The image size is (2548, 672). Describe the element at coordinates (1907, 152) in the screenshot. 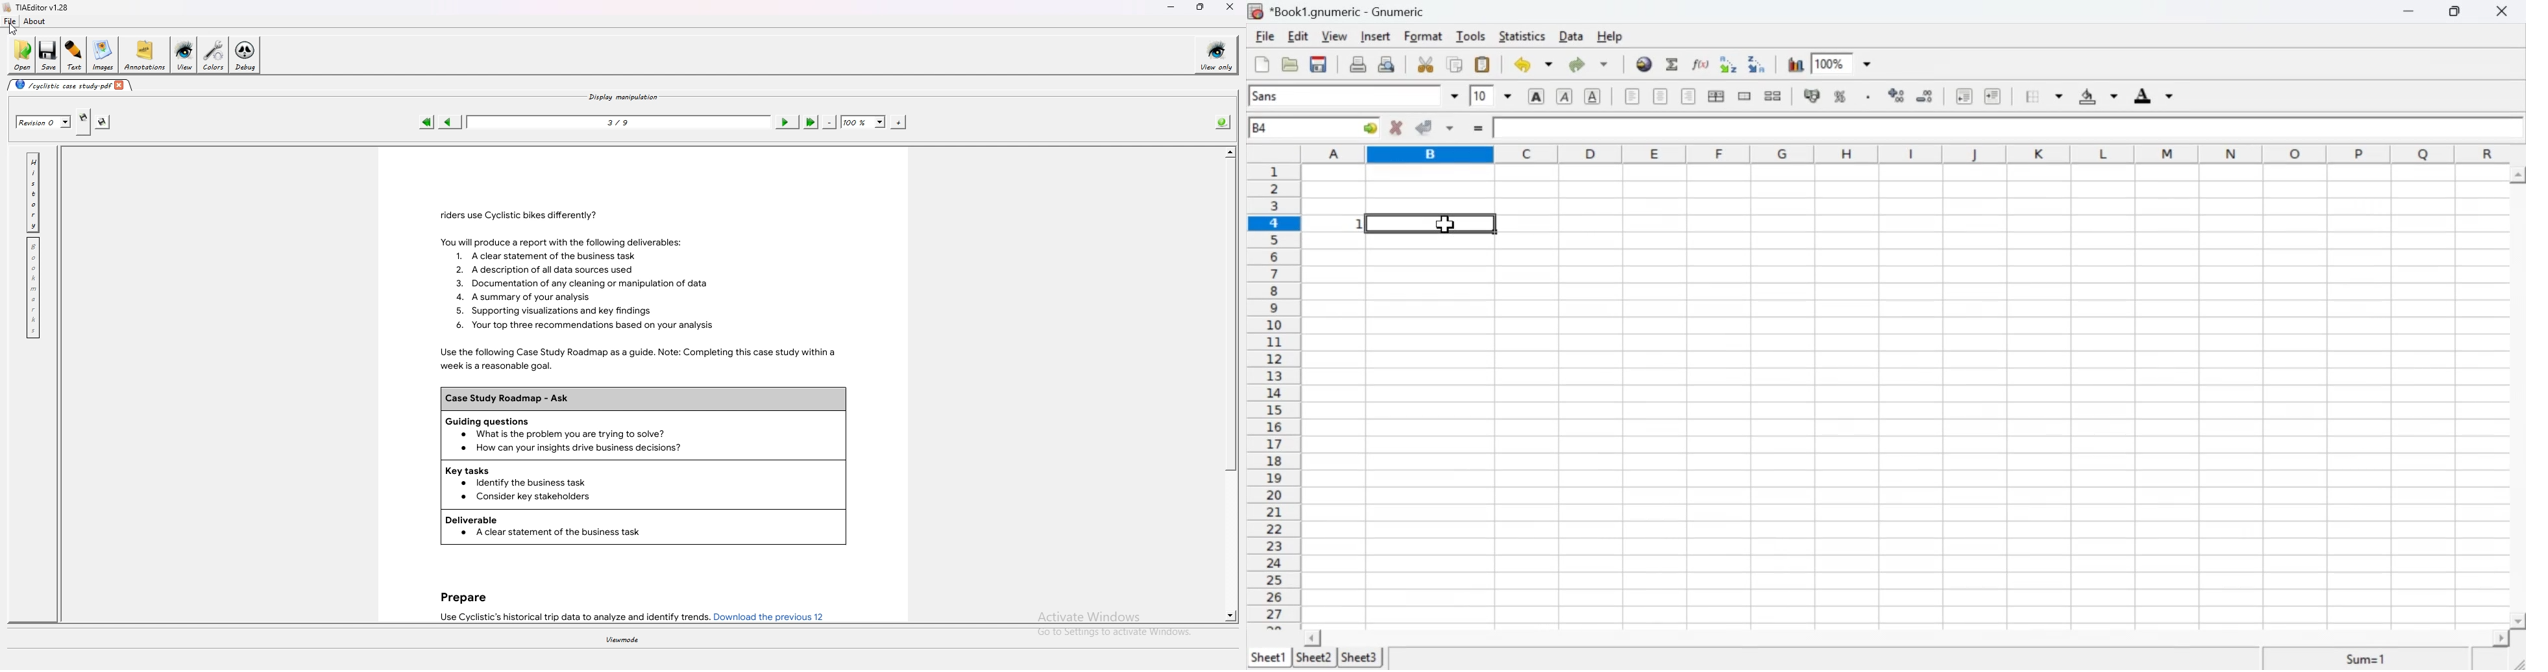

I see `Alphabets row` at that location.